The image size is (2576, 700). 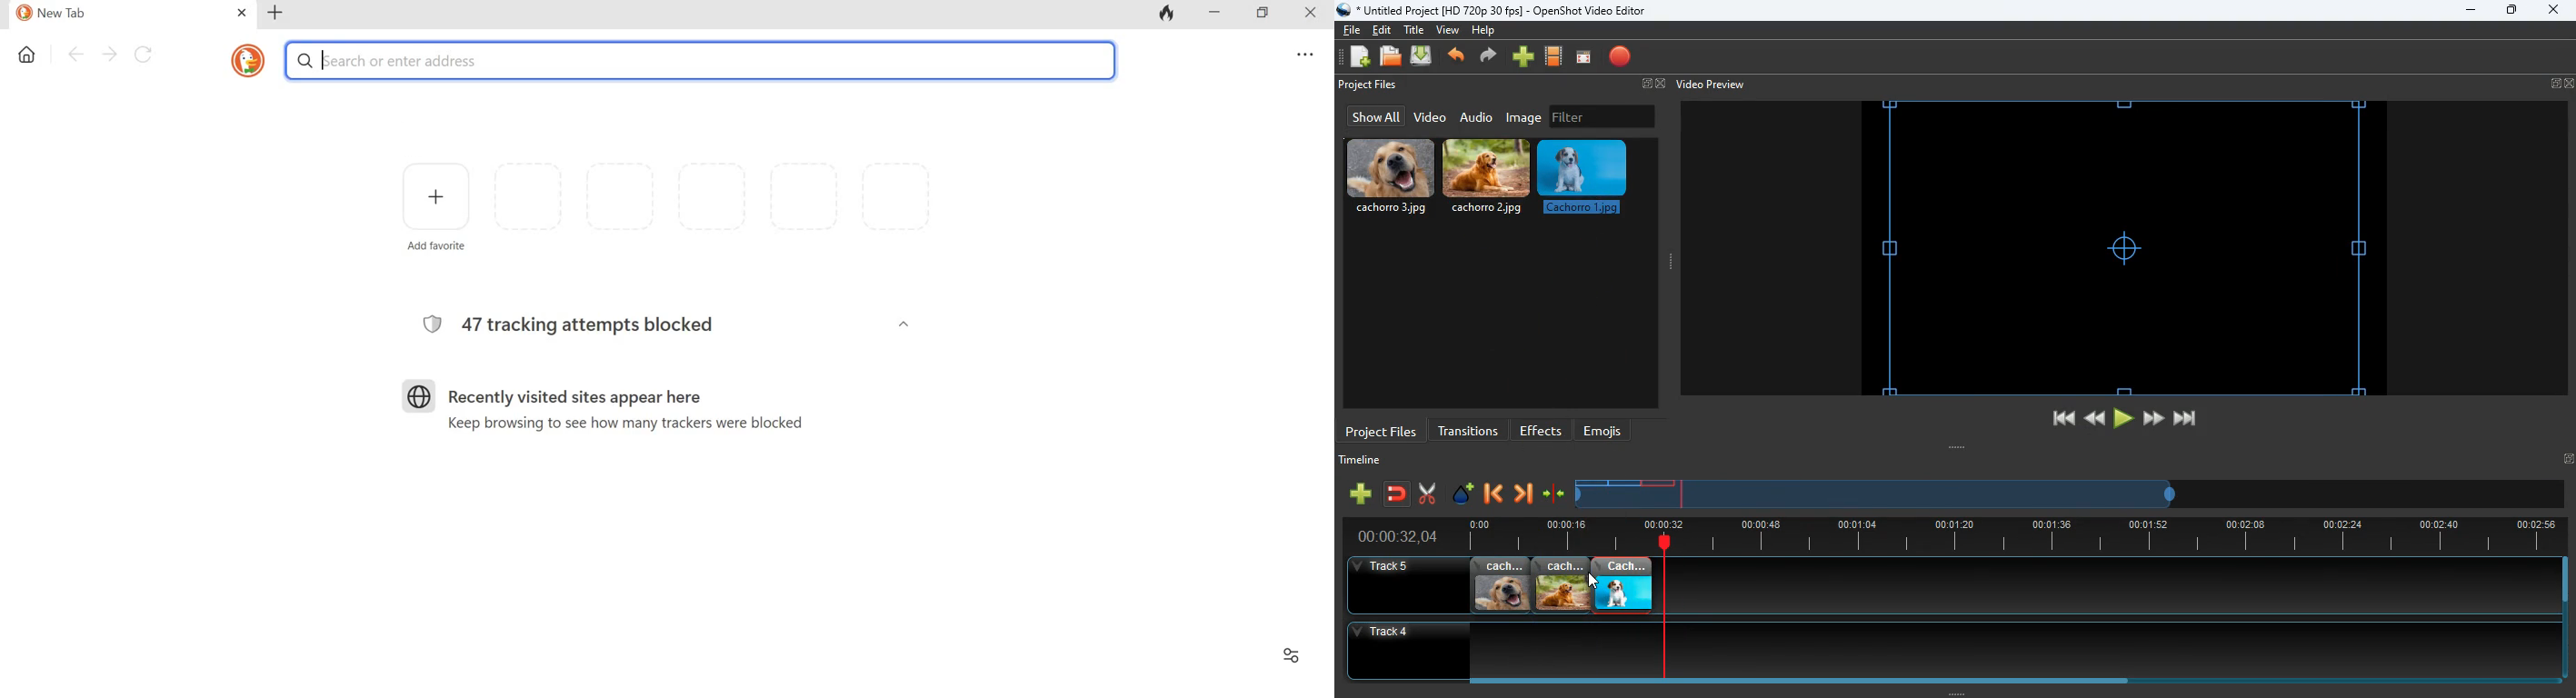 I want to click on Logo for sites visited, so click(x=419, y=396).